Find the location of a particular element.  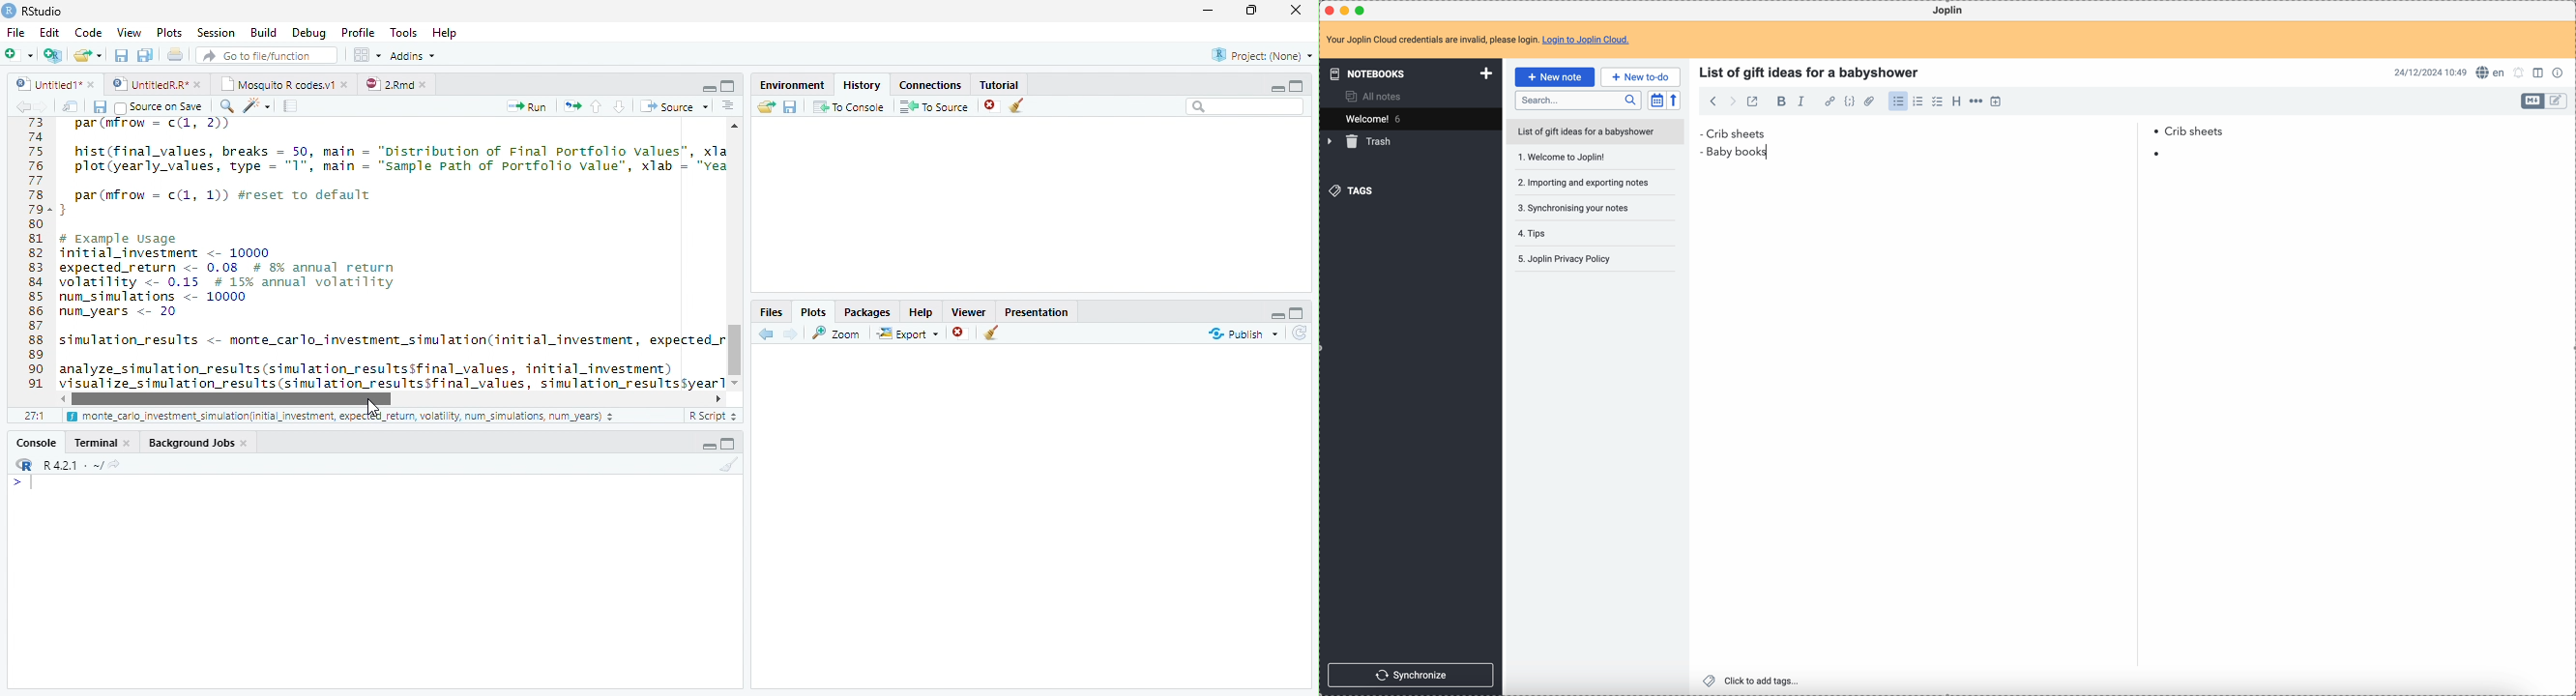

monte_cario investment _simuiation{initial investment, expected_return, volatility, num simulations, num years) is located at coordinates (342, 418).